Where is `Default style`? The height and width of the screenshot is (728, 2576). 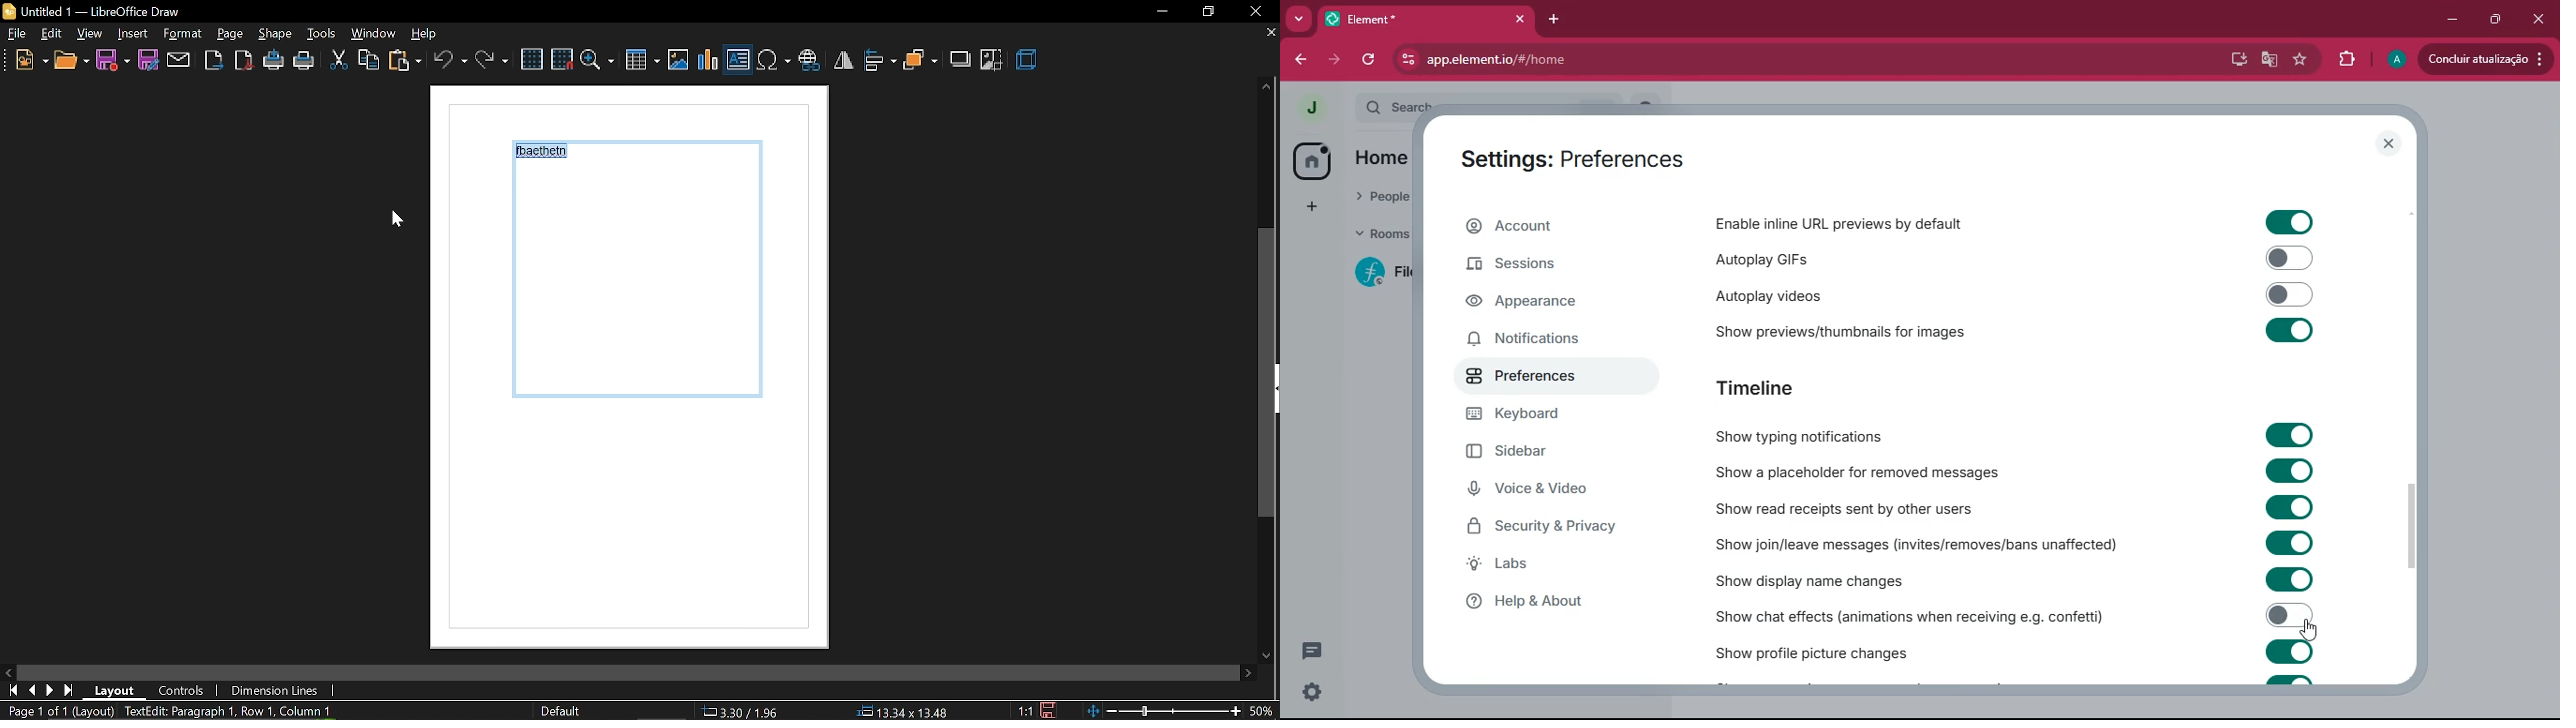 Default style is located at coordinates (564, 712).